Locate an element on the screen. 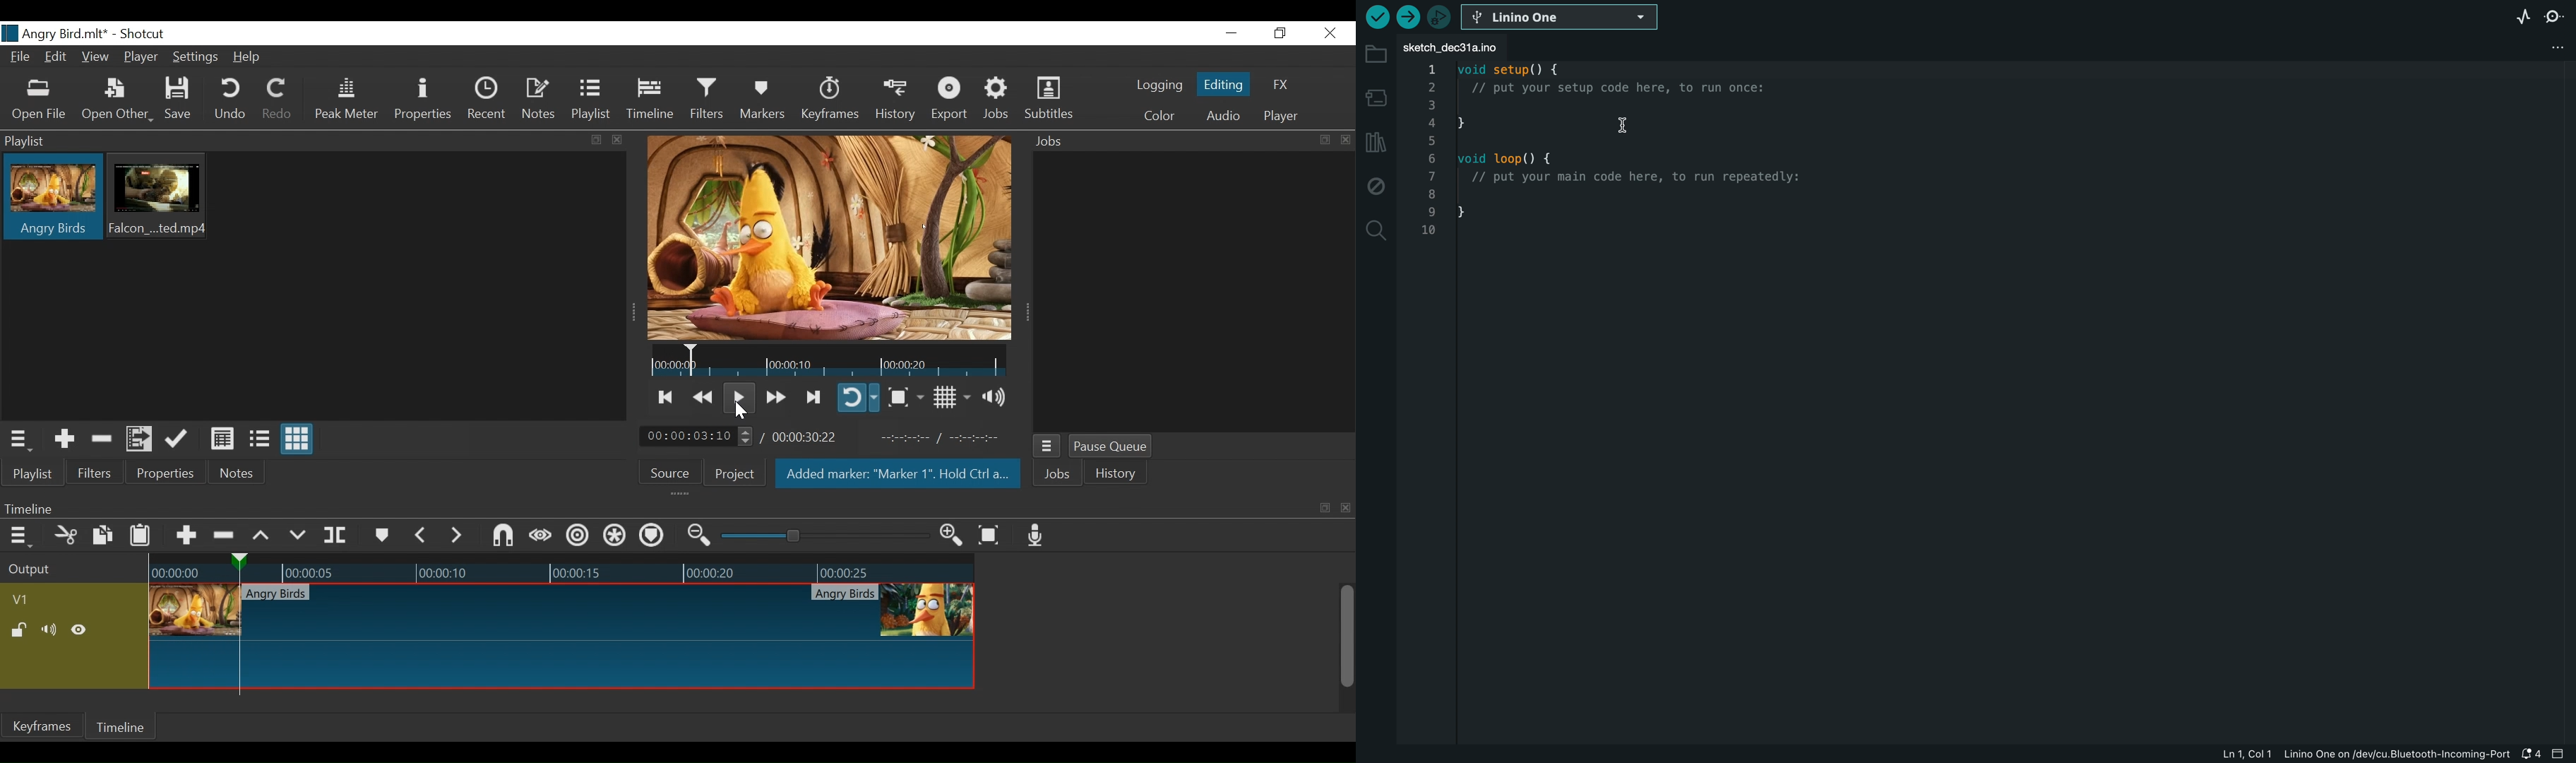 This screenshot has width=2576, height=784. Timeline is located at coordinates (650, 101).